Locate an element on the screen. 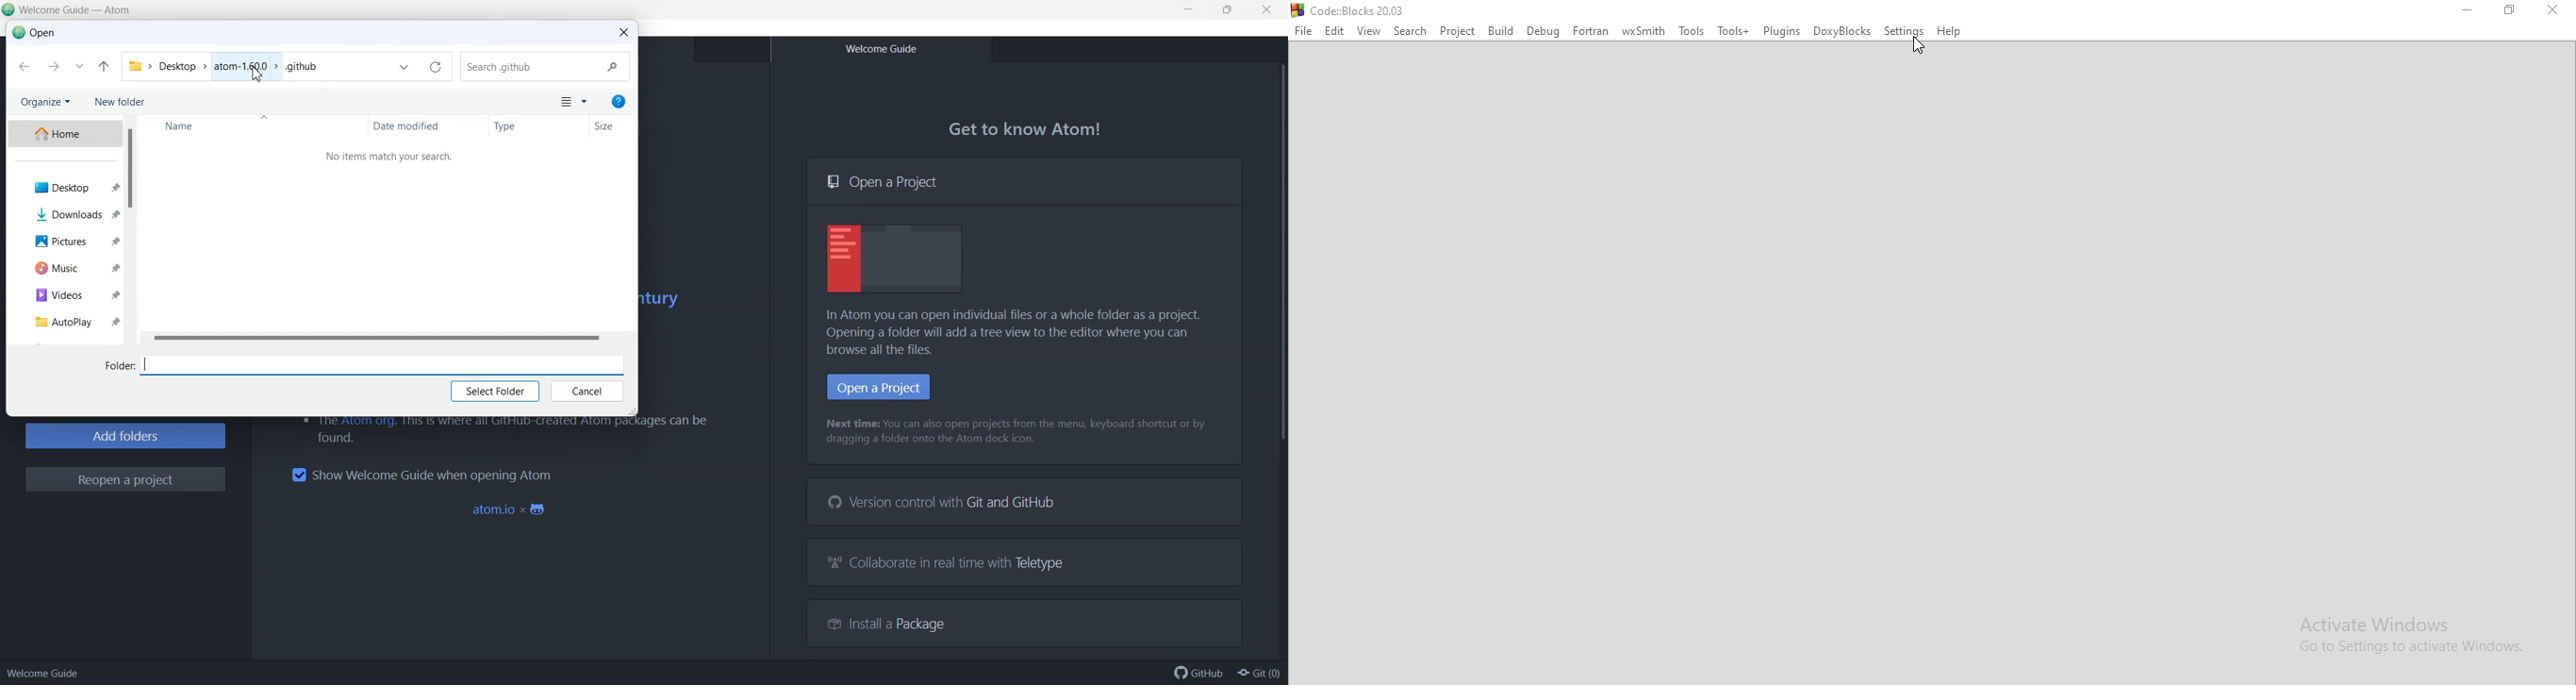  Open is located at coordinates (34, 33).